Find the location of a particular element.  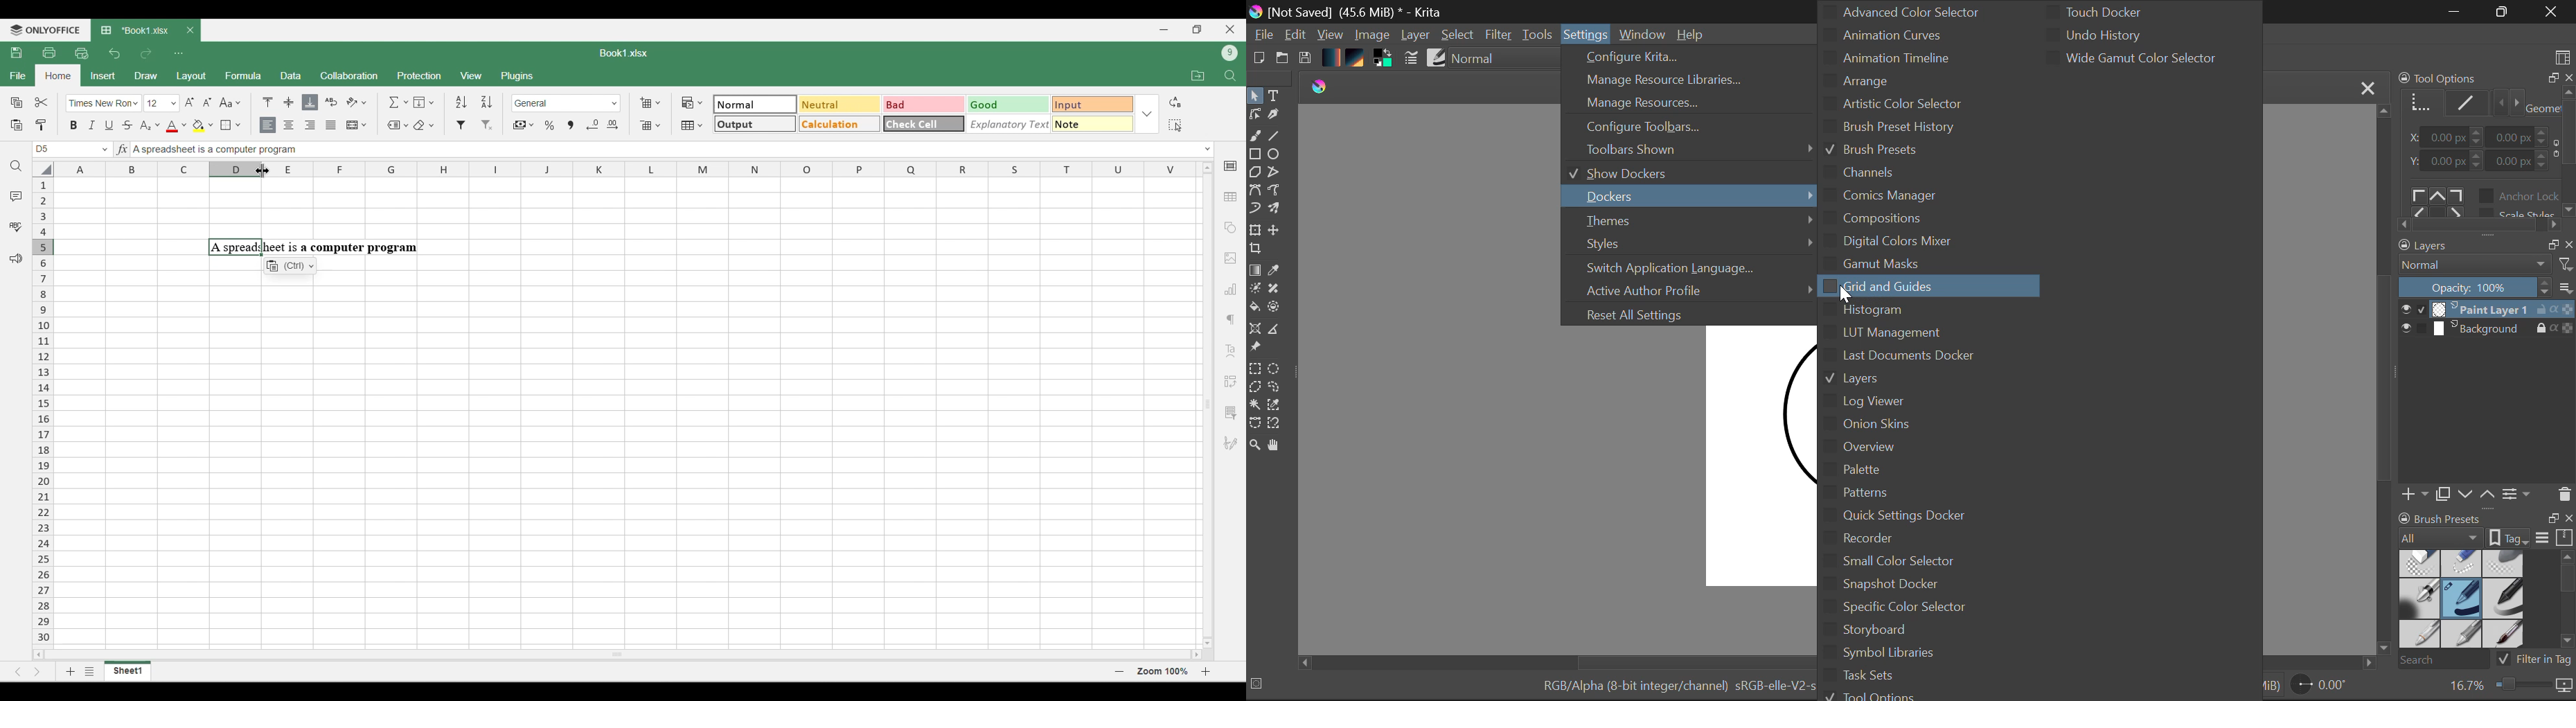

Horizontal marker is located at coordinates (627, 170).